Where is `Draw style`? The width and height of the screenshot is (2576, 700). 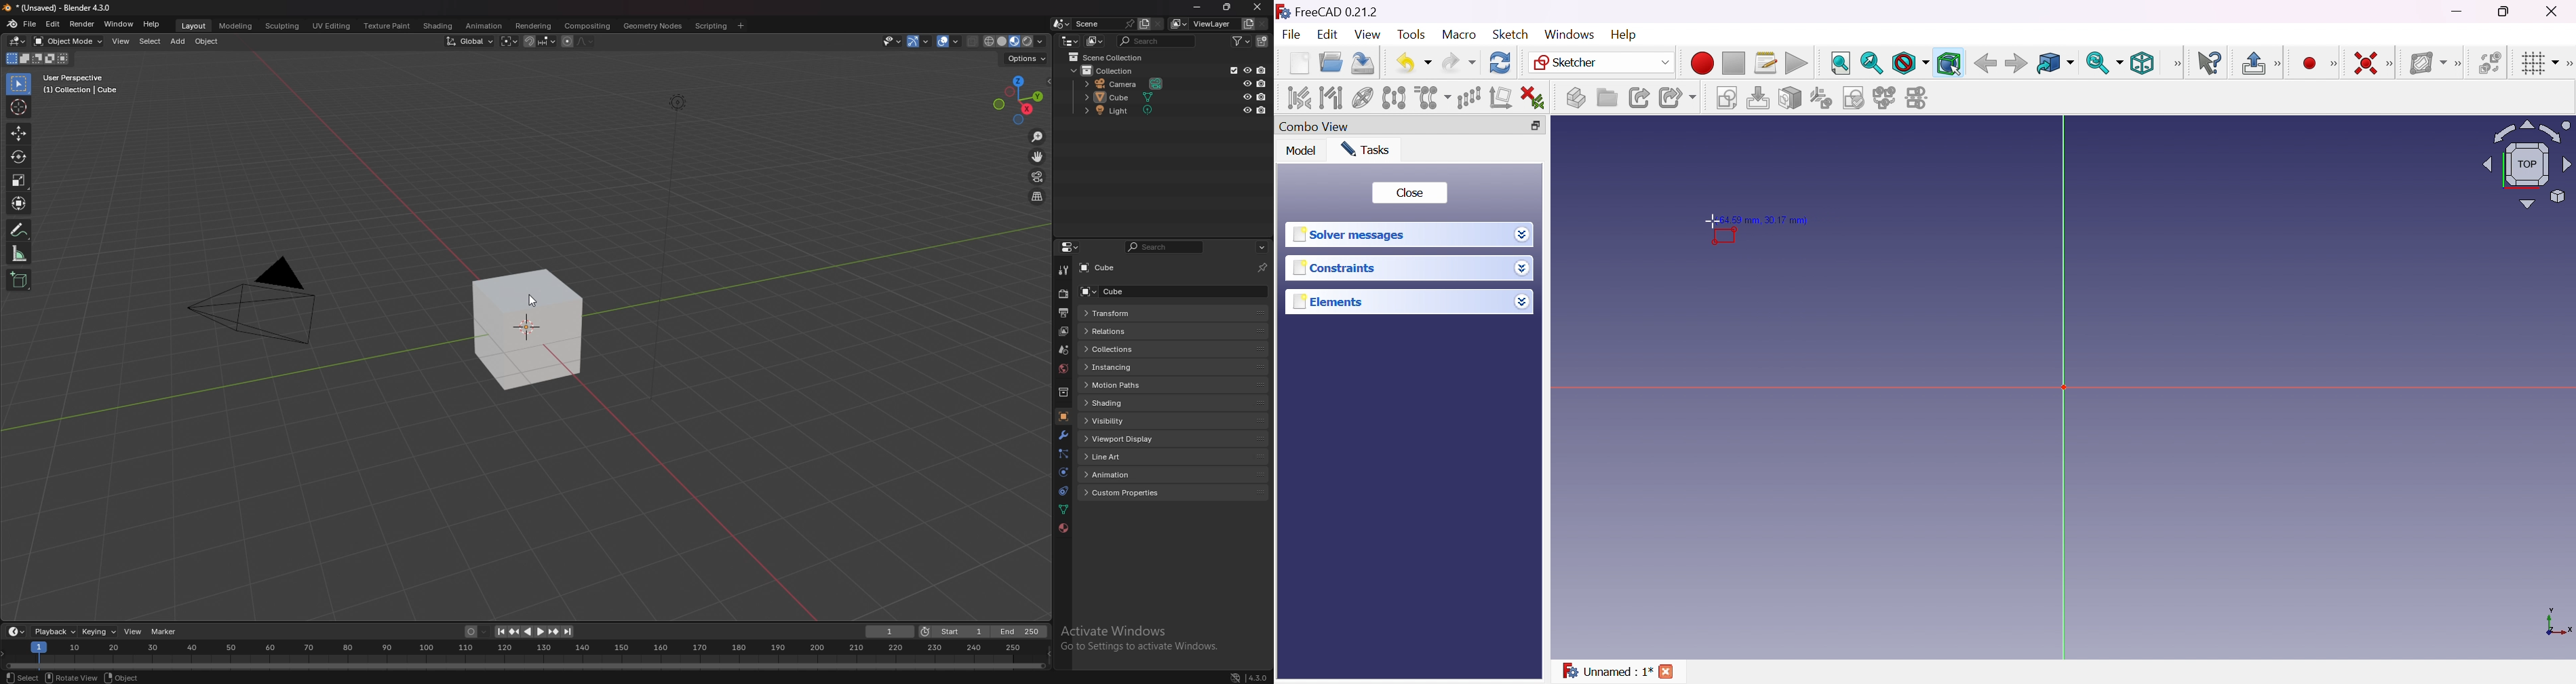 Draw style is located at coordinates (1909, 63).